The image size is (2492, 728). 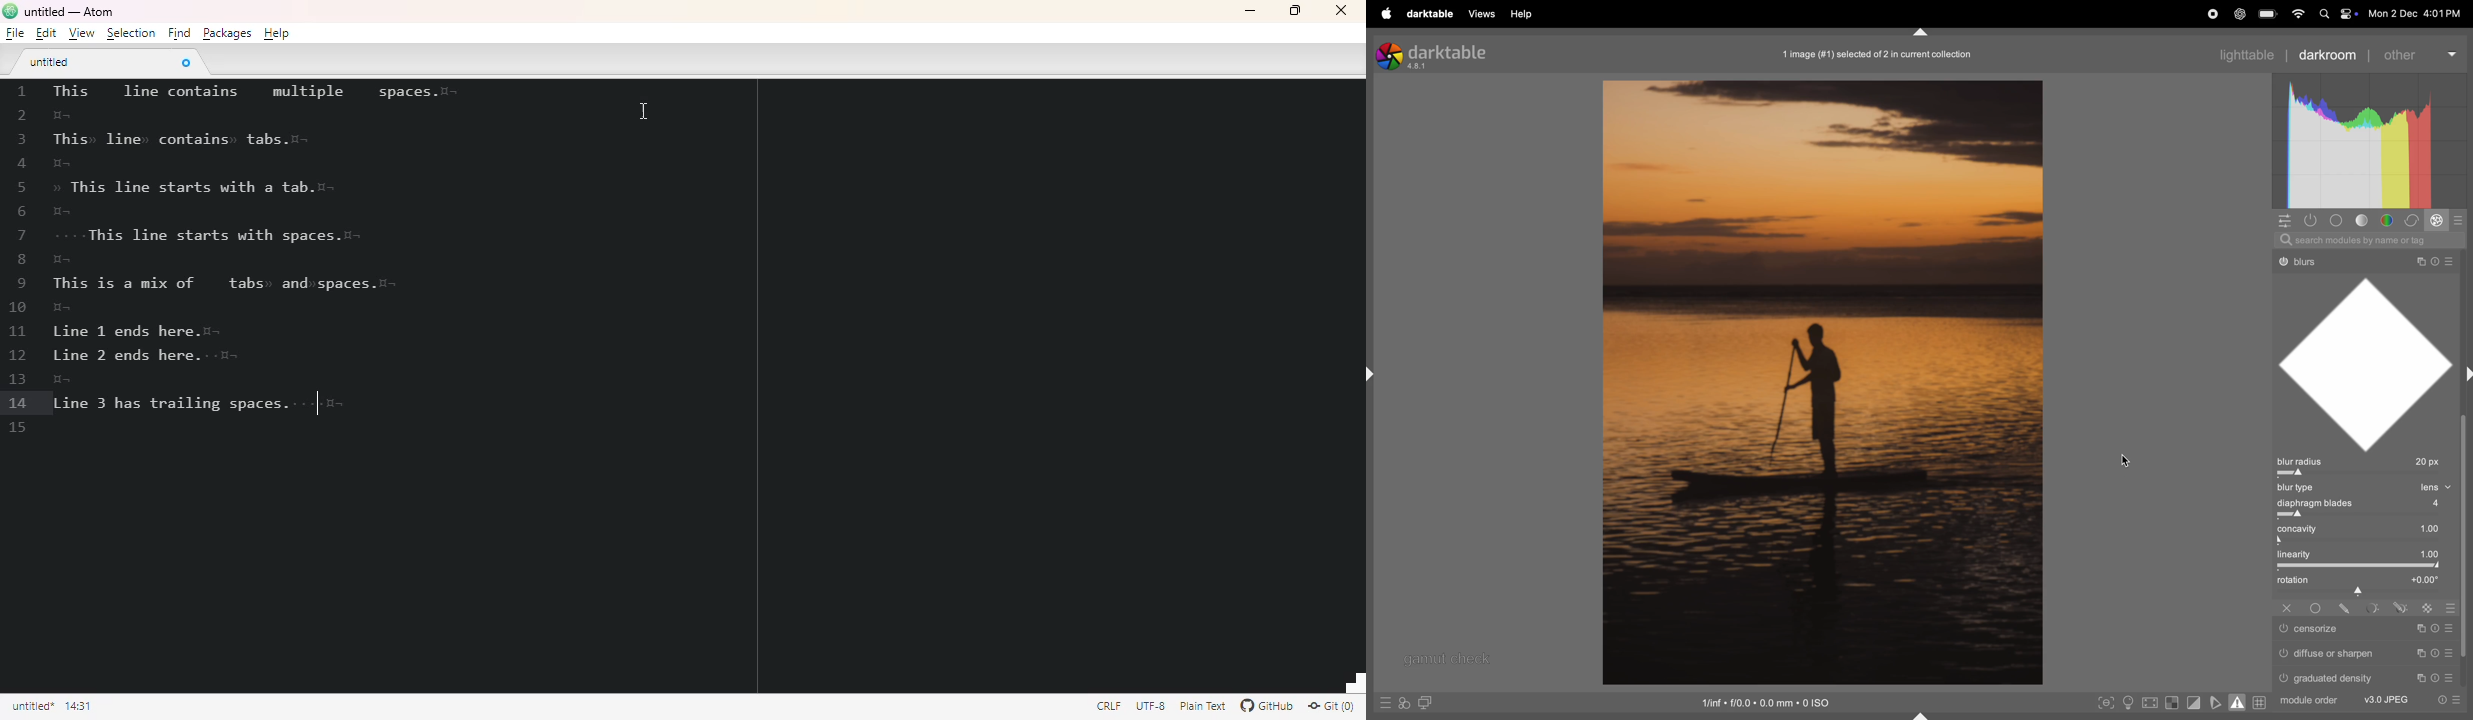 I want to click on wifi, so click(x=2298, y=14).